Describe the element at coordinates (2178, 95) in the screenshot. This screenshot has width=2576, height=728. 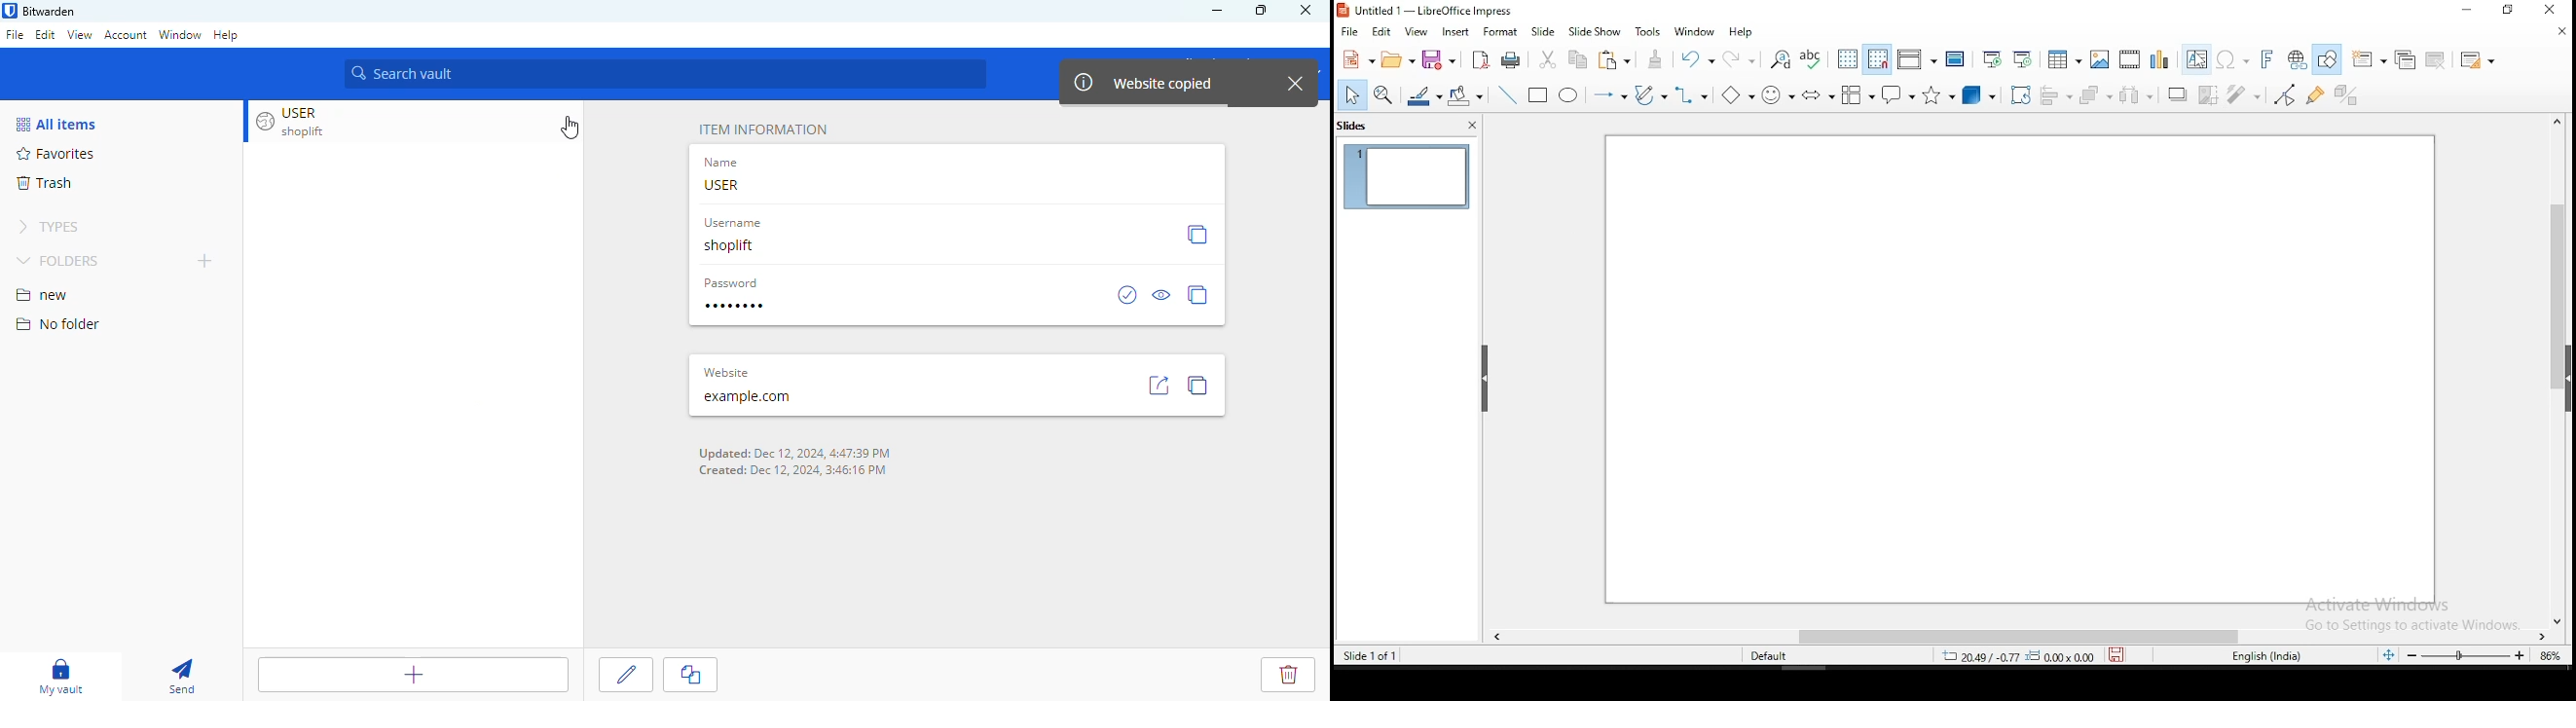
I see `Shadow` at that location.